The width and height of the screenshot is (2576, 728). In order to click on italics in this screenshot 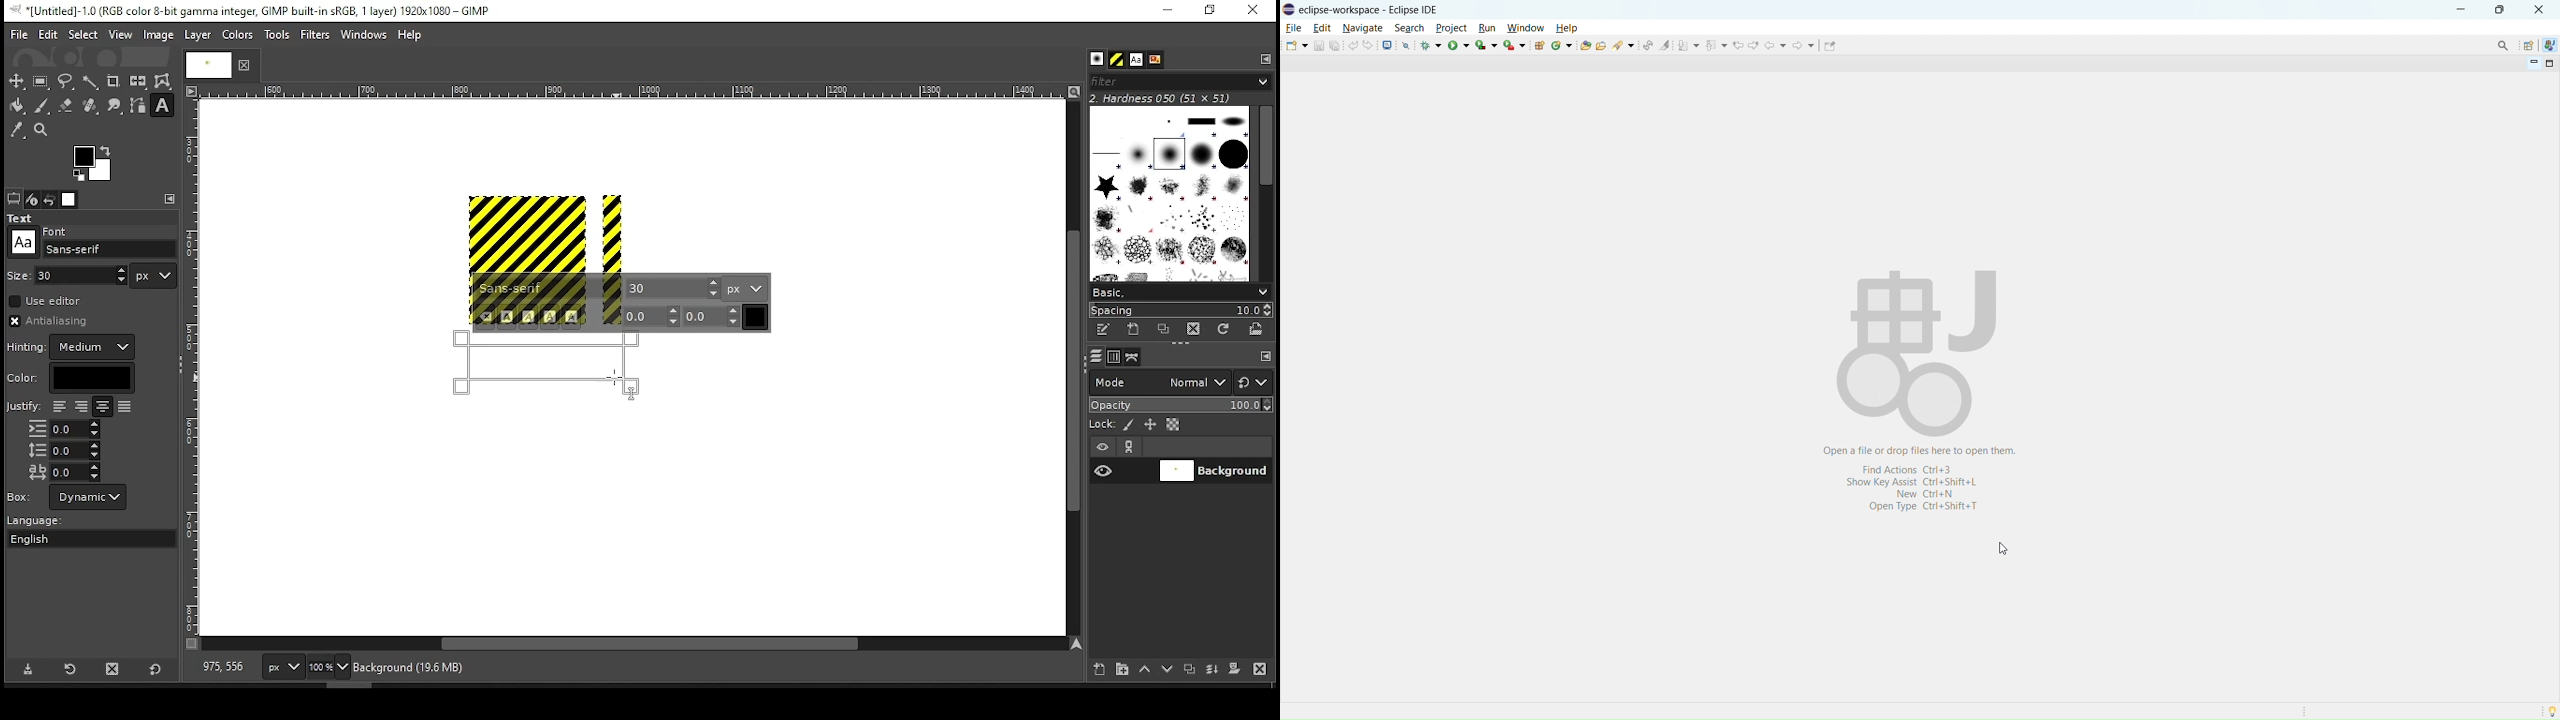, I will do `click(528, 317)`.